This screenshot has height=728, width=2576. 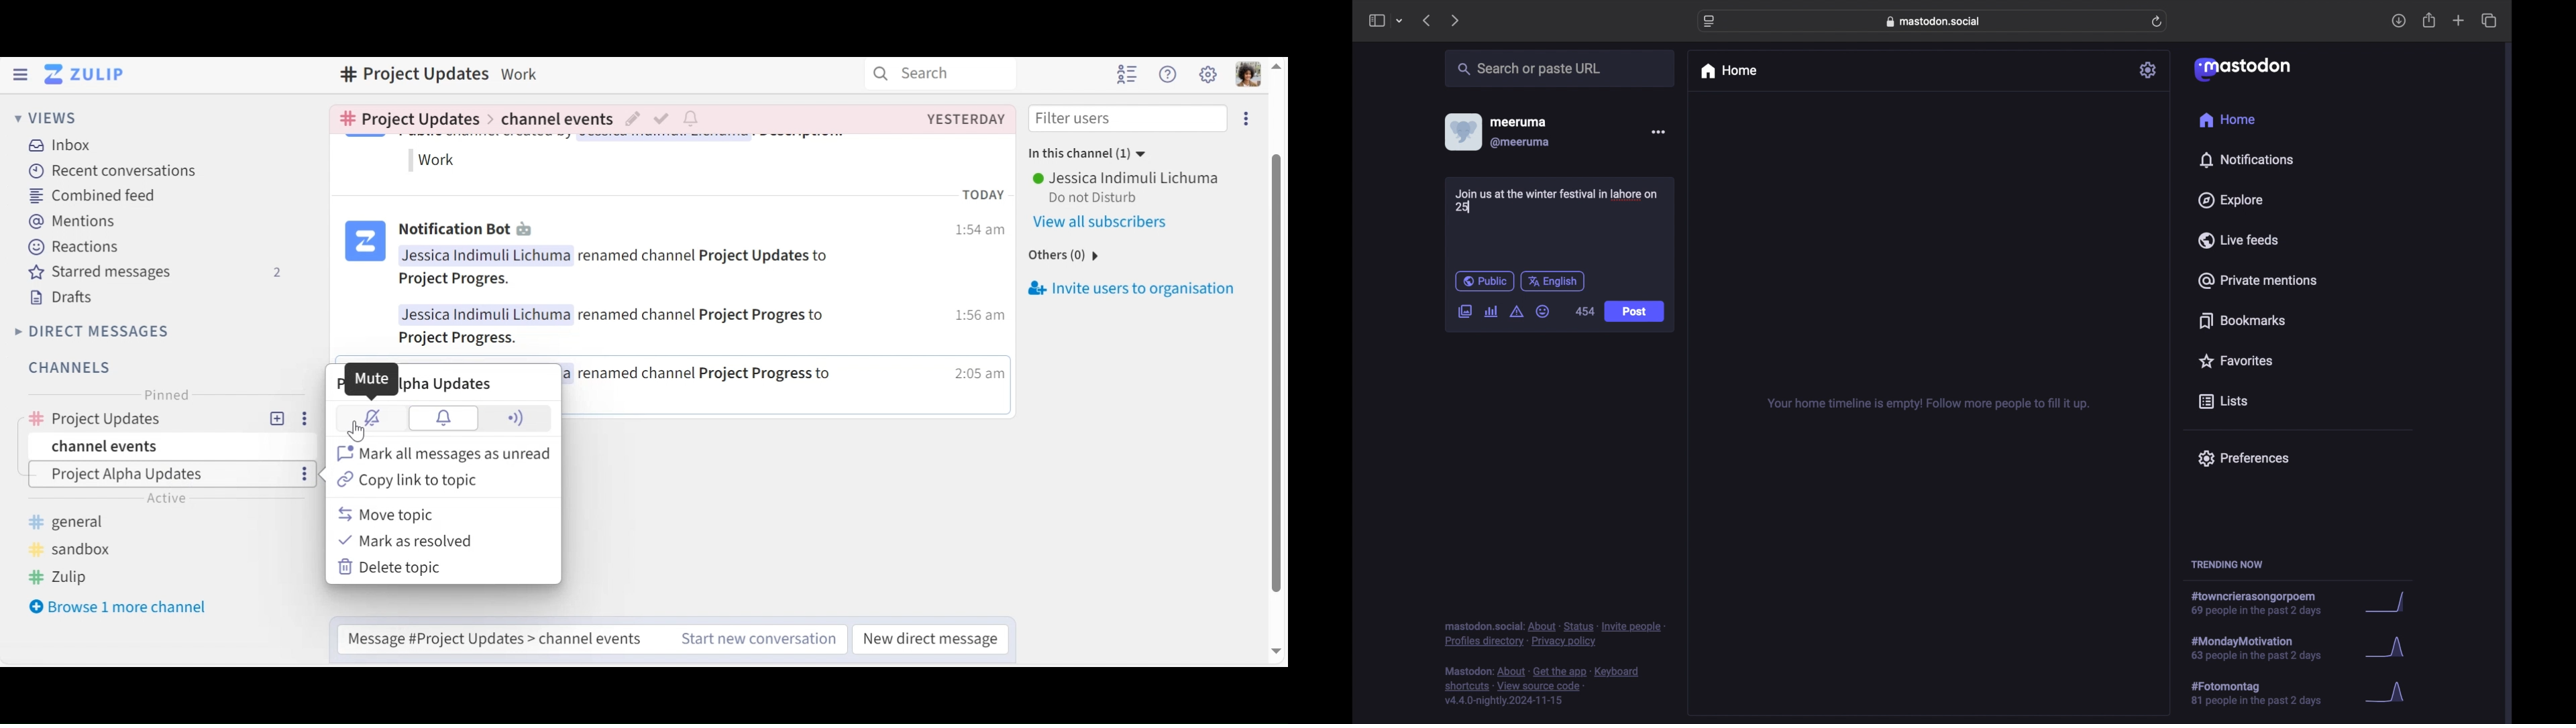 What do you see at coordinates (160, 419) in the screenshot?
I see `Channel` at bounding box center [160, 419].